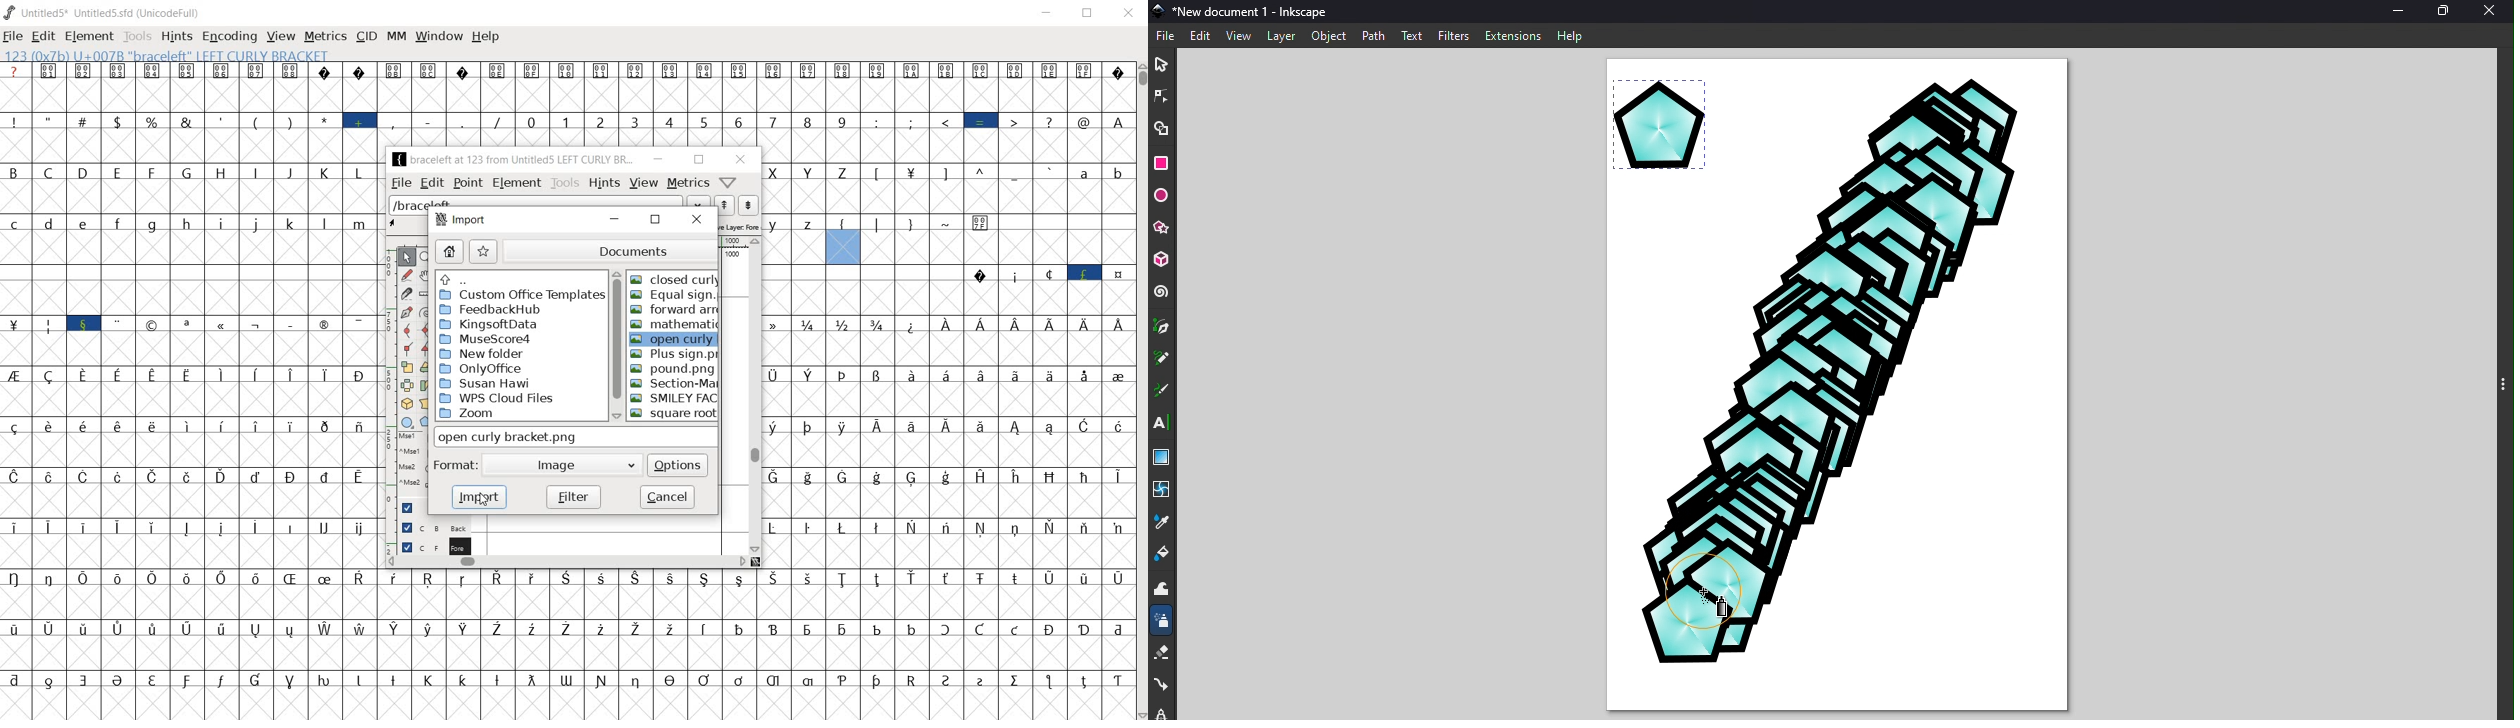  Describe the element at coordinates (1236, 36) in the screenshot. I see `View` at that location.